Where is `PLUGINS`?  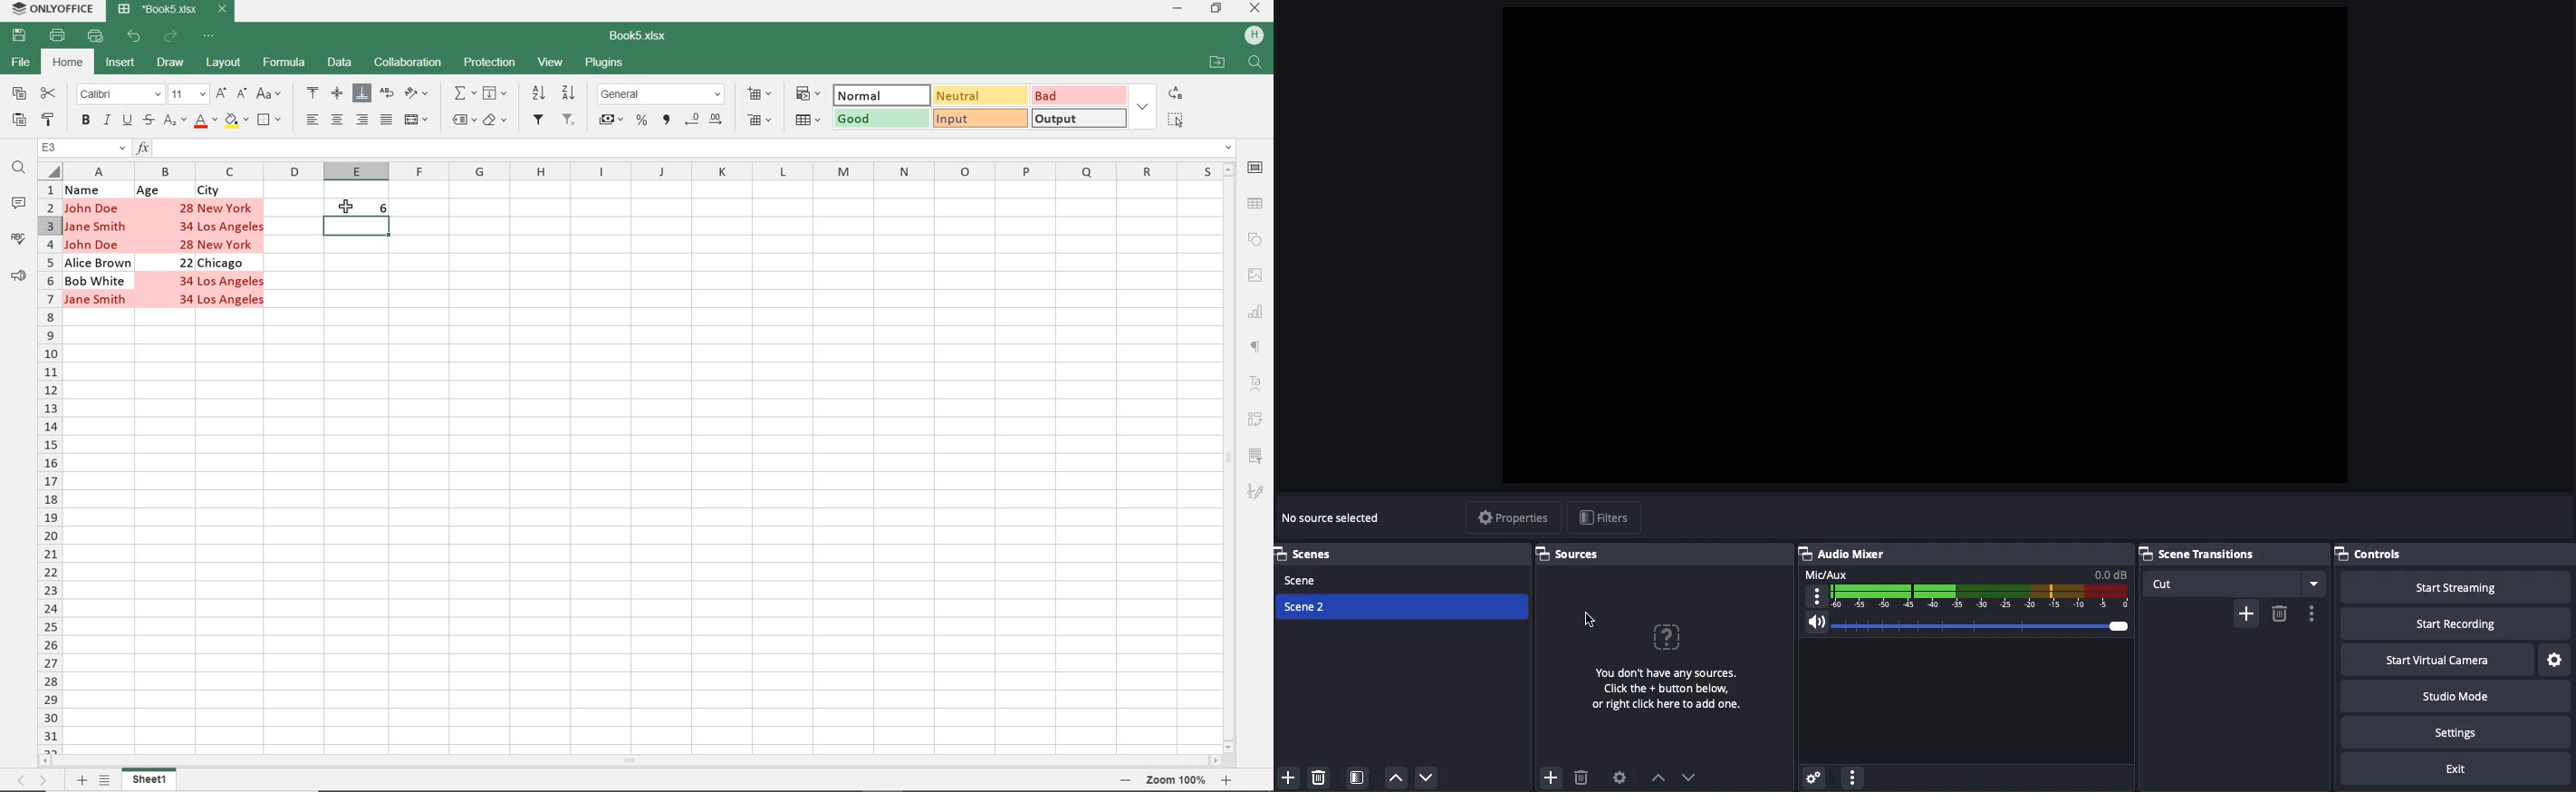 PLUGINS is located at coordinates (606, 64).